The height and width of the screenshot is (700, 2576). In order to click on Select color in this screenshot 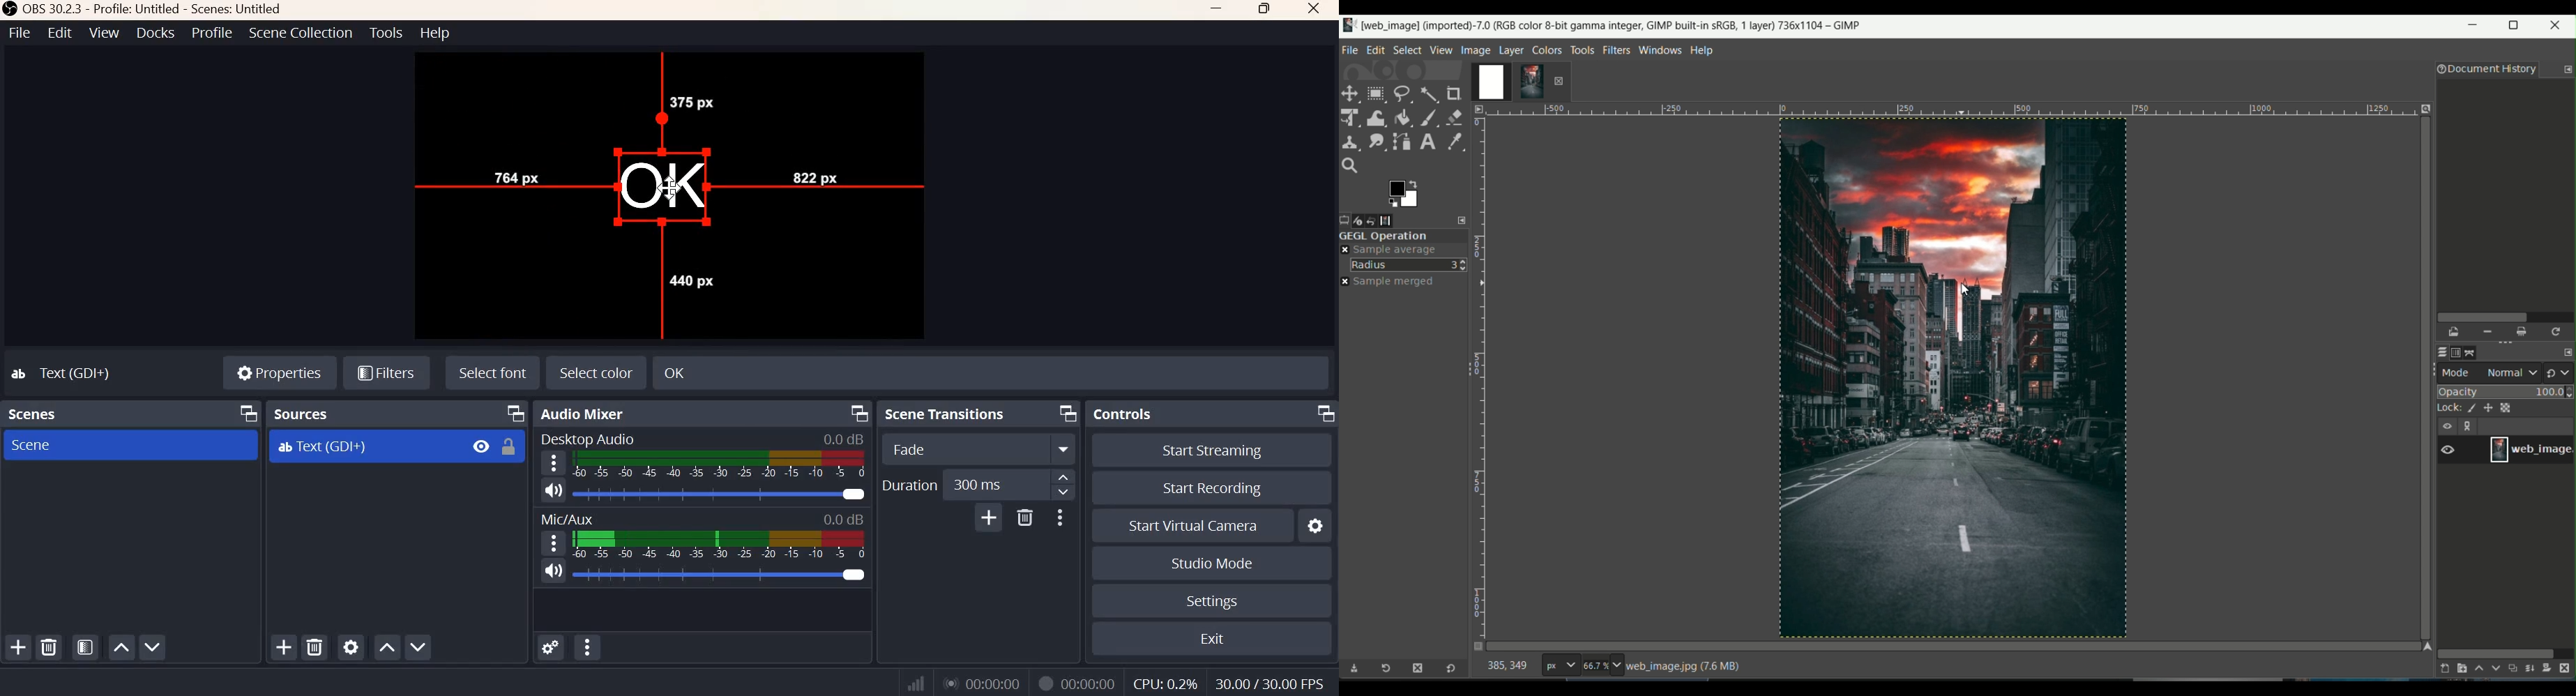, I will do `click(595, 372)`.